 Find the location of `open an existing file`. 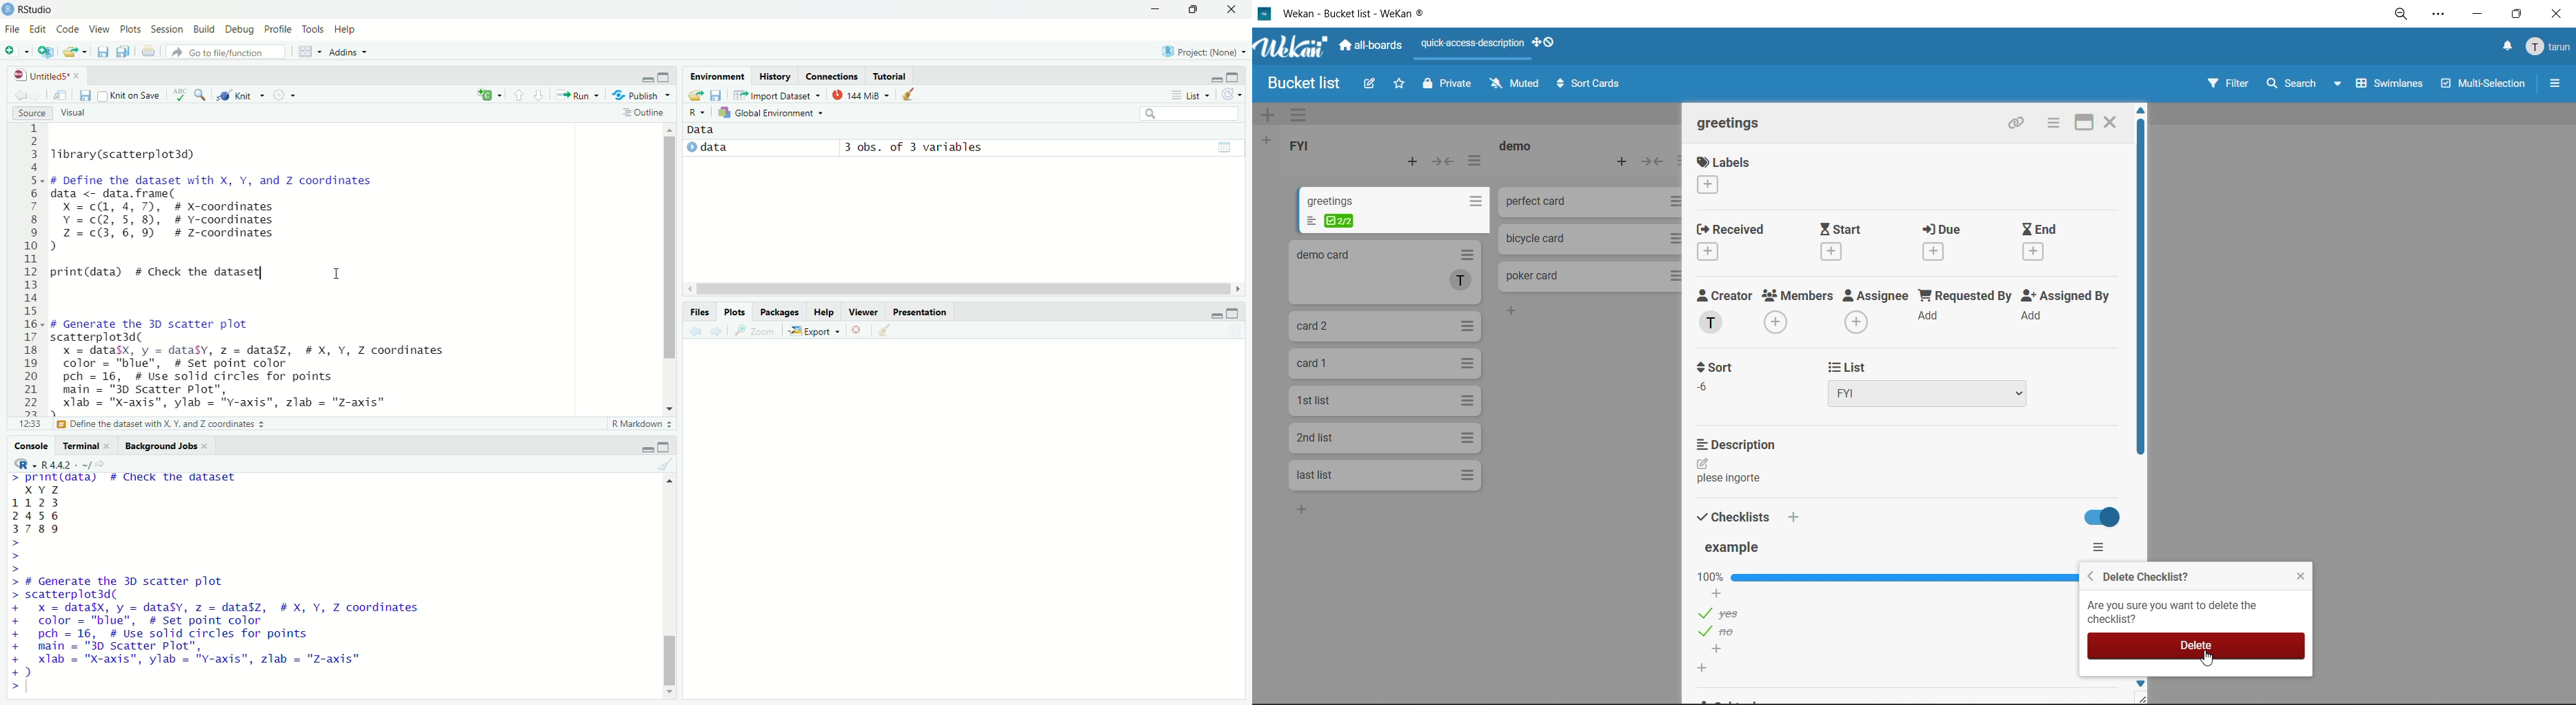

open an existing file is located at coordinates (77, 54).